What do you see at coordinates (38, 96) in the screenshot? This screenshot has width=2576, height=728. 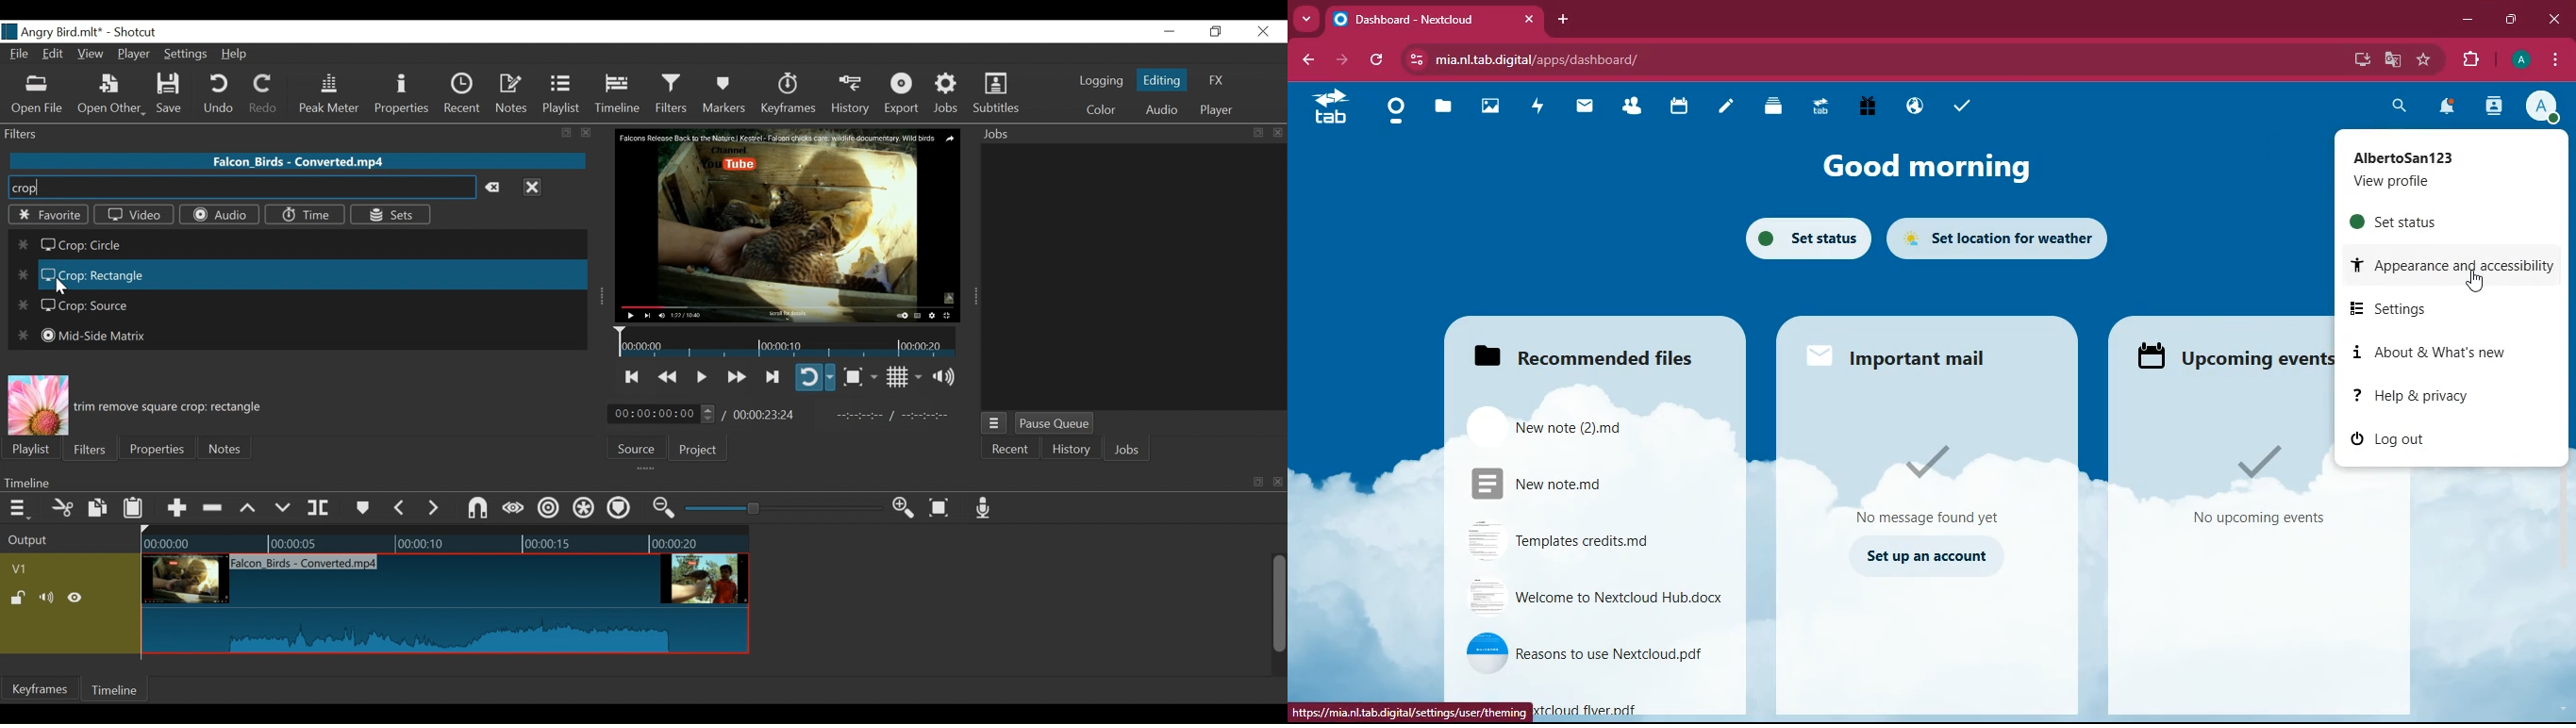 I see `Open File` at bounding box center [38, 96].